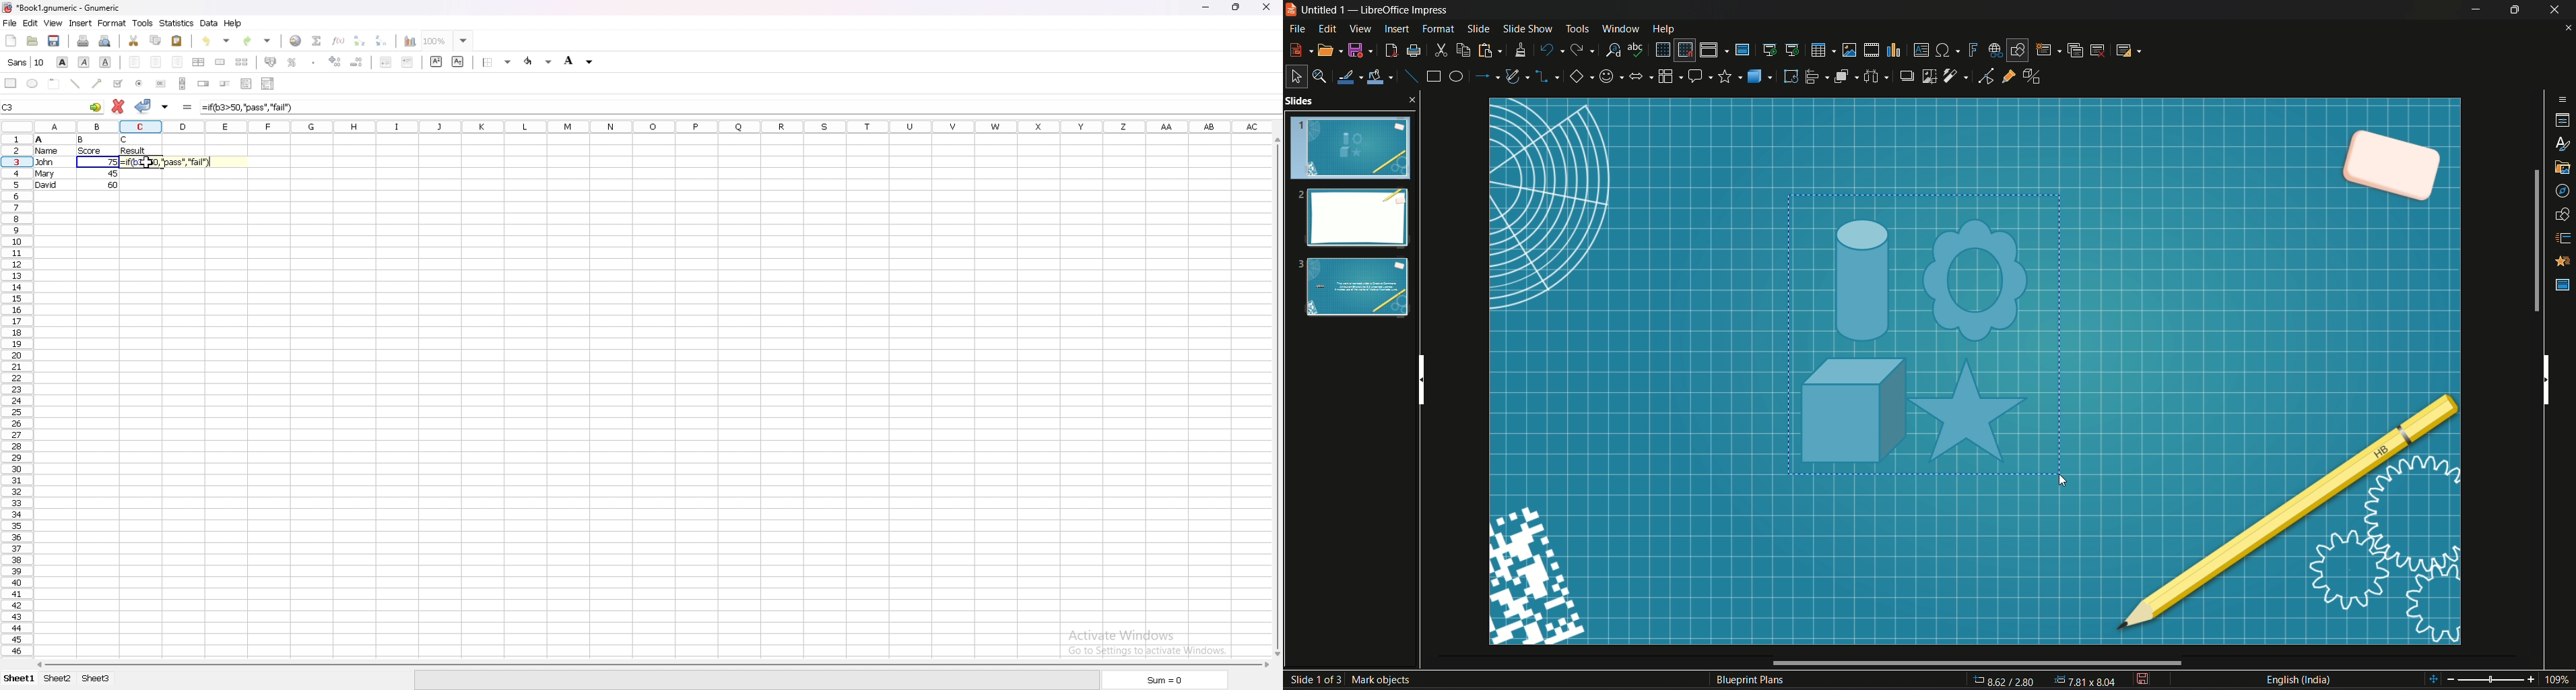 This screenshot has width=2576, height=700. Describe the element at coordinates (45, 174) in the screenshot. I see `mary` at that location.